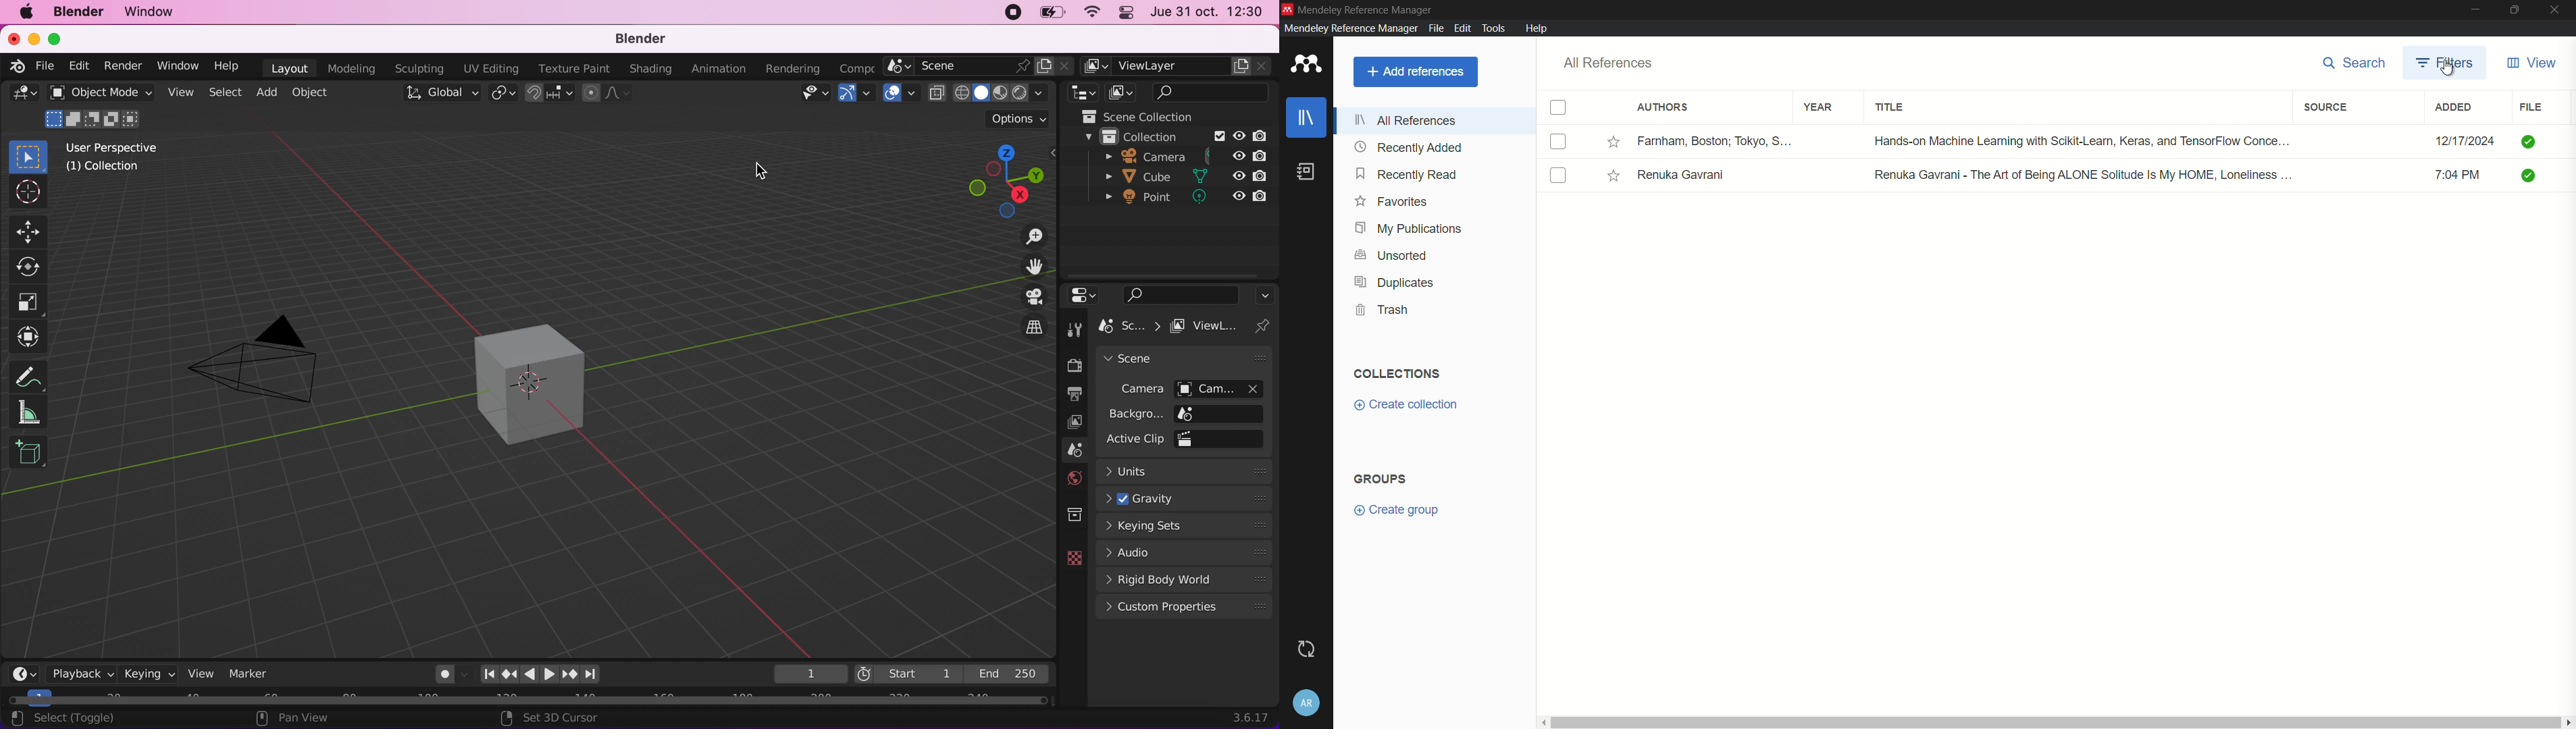 This screenshot has width=2576, height=756. Describe the element at coordinates (1406, 174) in the screenshot. I see `recently read` at that location.